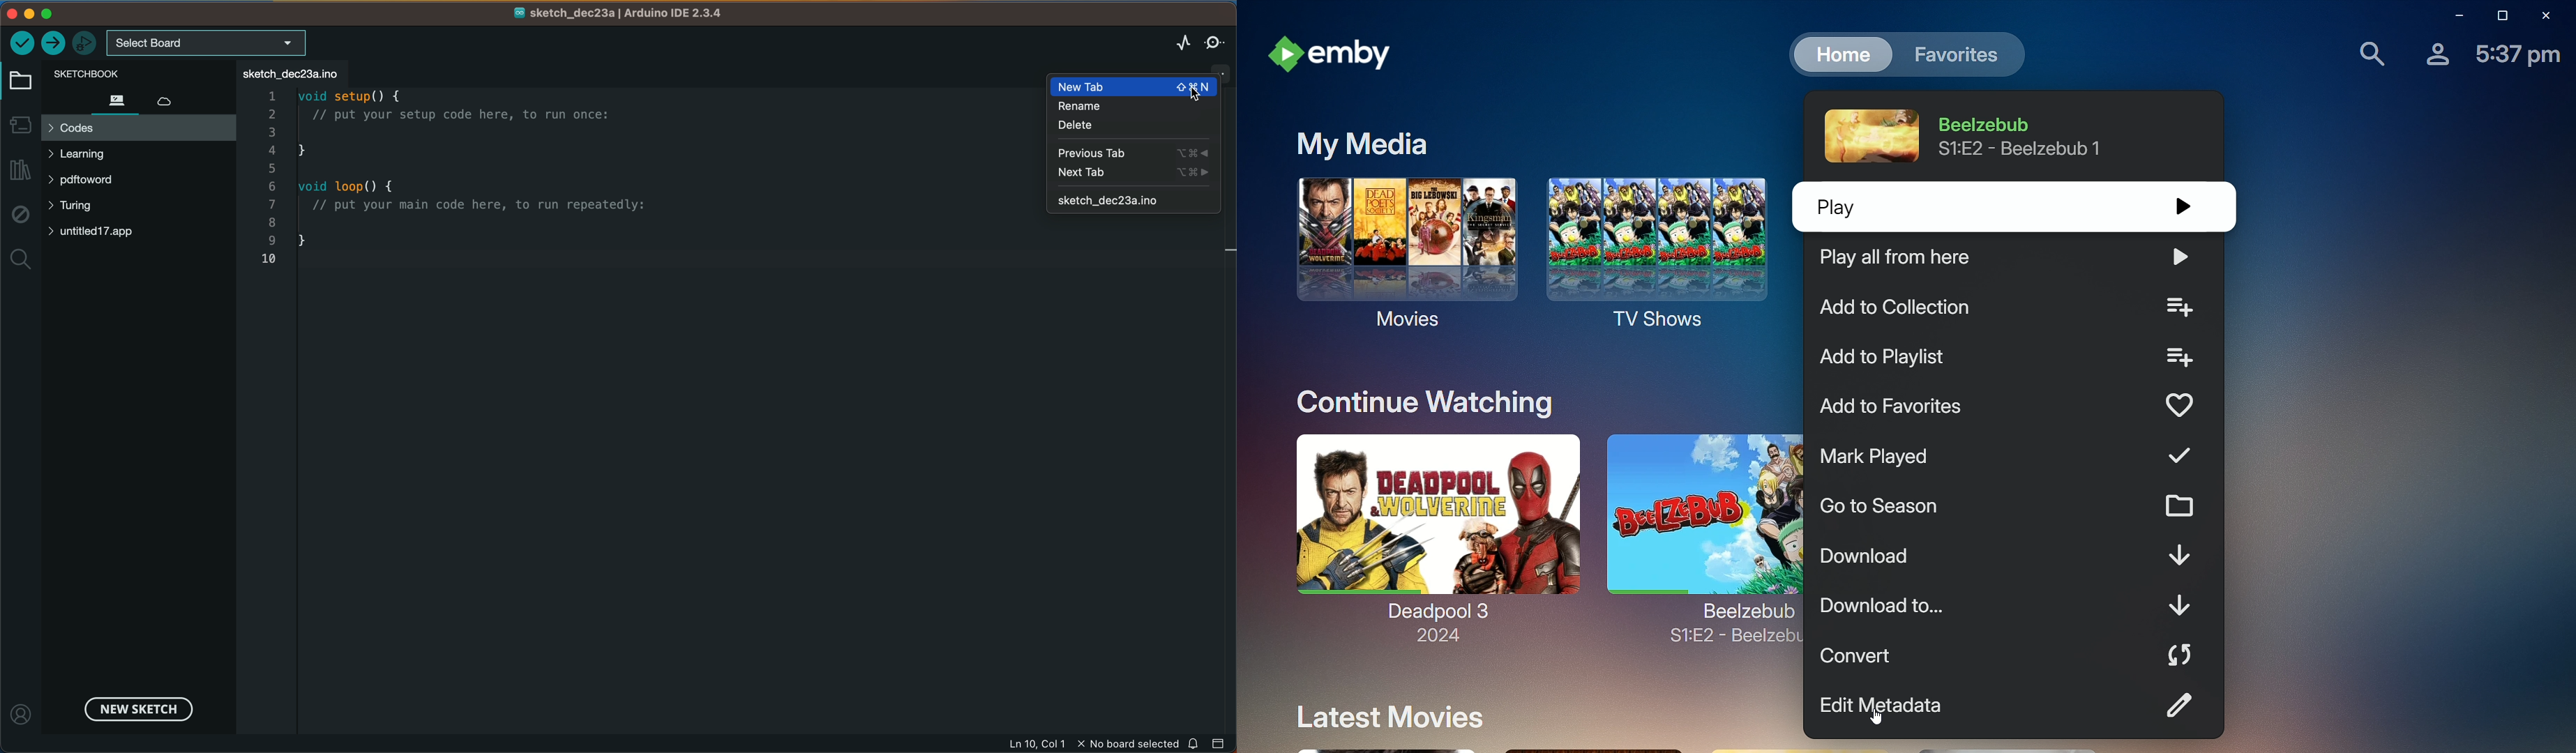 Image resolution: width=2576 pixels, height=756 pixels. Describe the element at coordinates (2015, 706) in the screenshot. I see `Edit Metadata` at that location.